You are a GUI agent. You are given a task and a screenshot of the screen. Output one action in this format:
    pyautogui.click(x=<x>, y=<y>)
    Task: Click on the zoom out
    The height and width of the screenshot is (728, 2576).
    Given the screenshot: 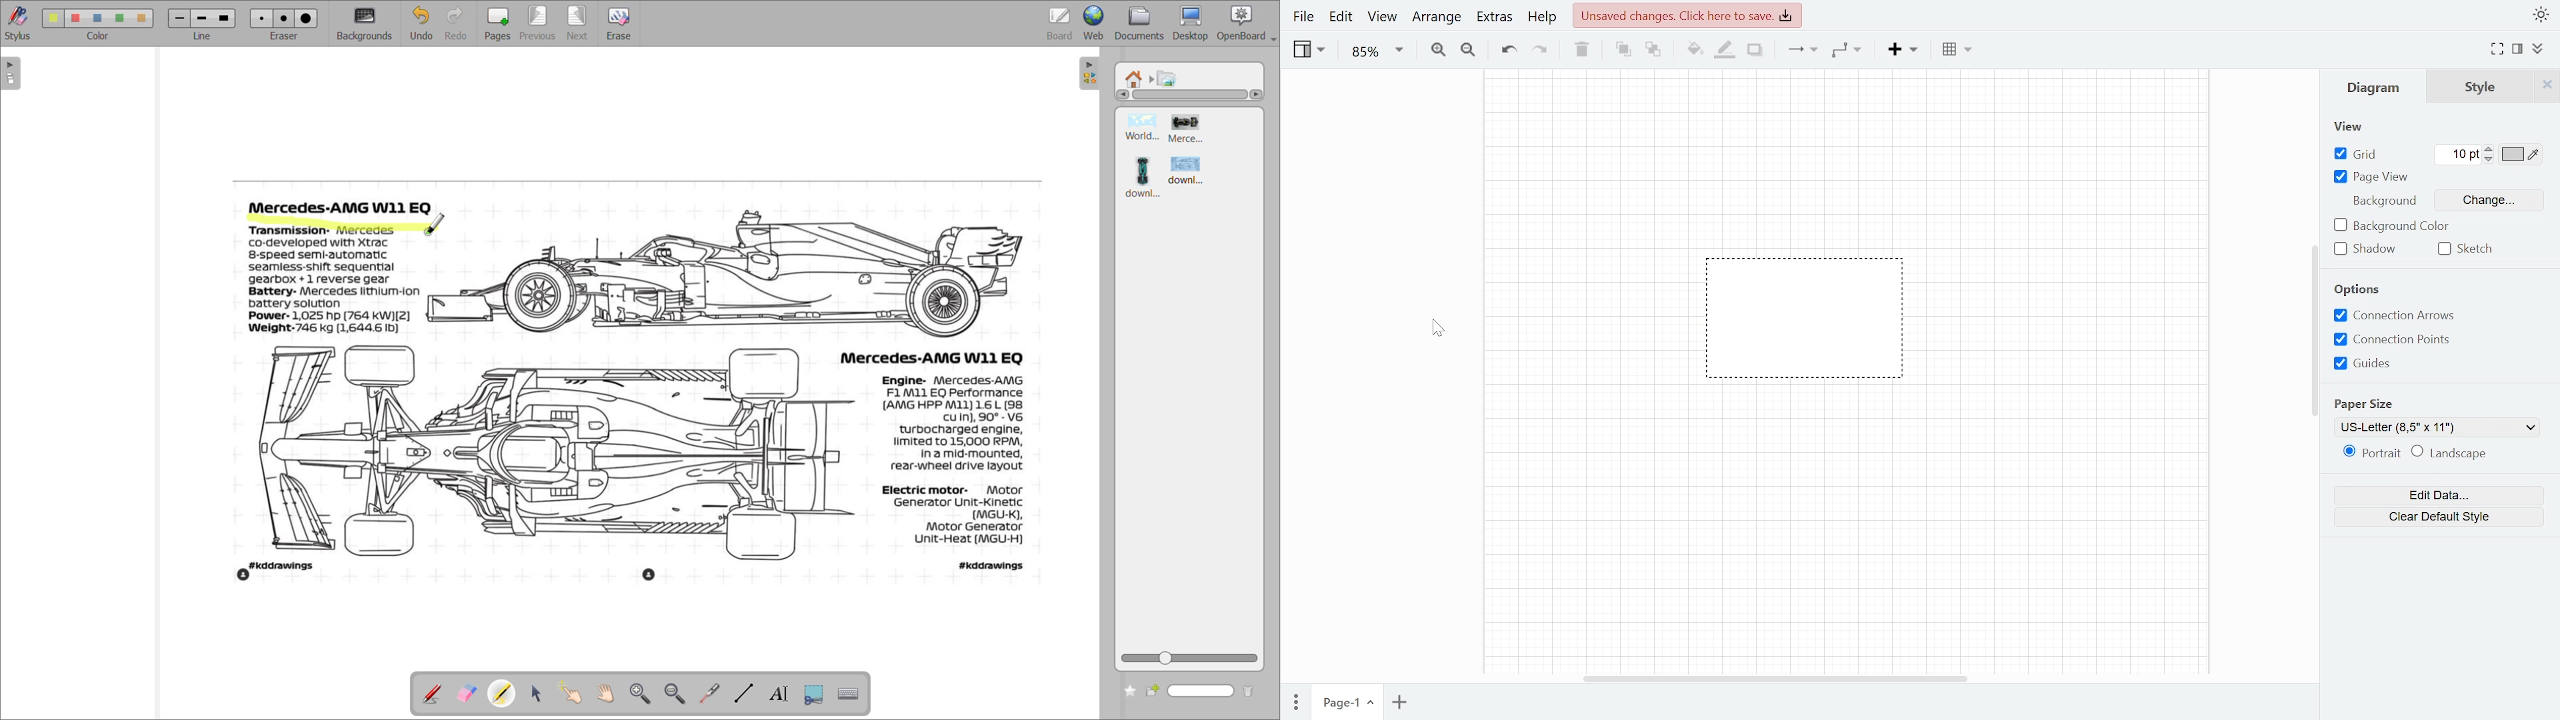 What is the action you would take?
    pyautogui.click(x=675, y=694)
    